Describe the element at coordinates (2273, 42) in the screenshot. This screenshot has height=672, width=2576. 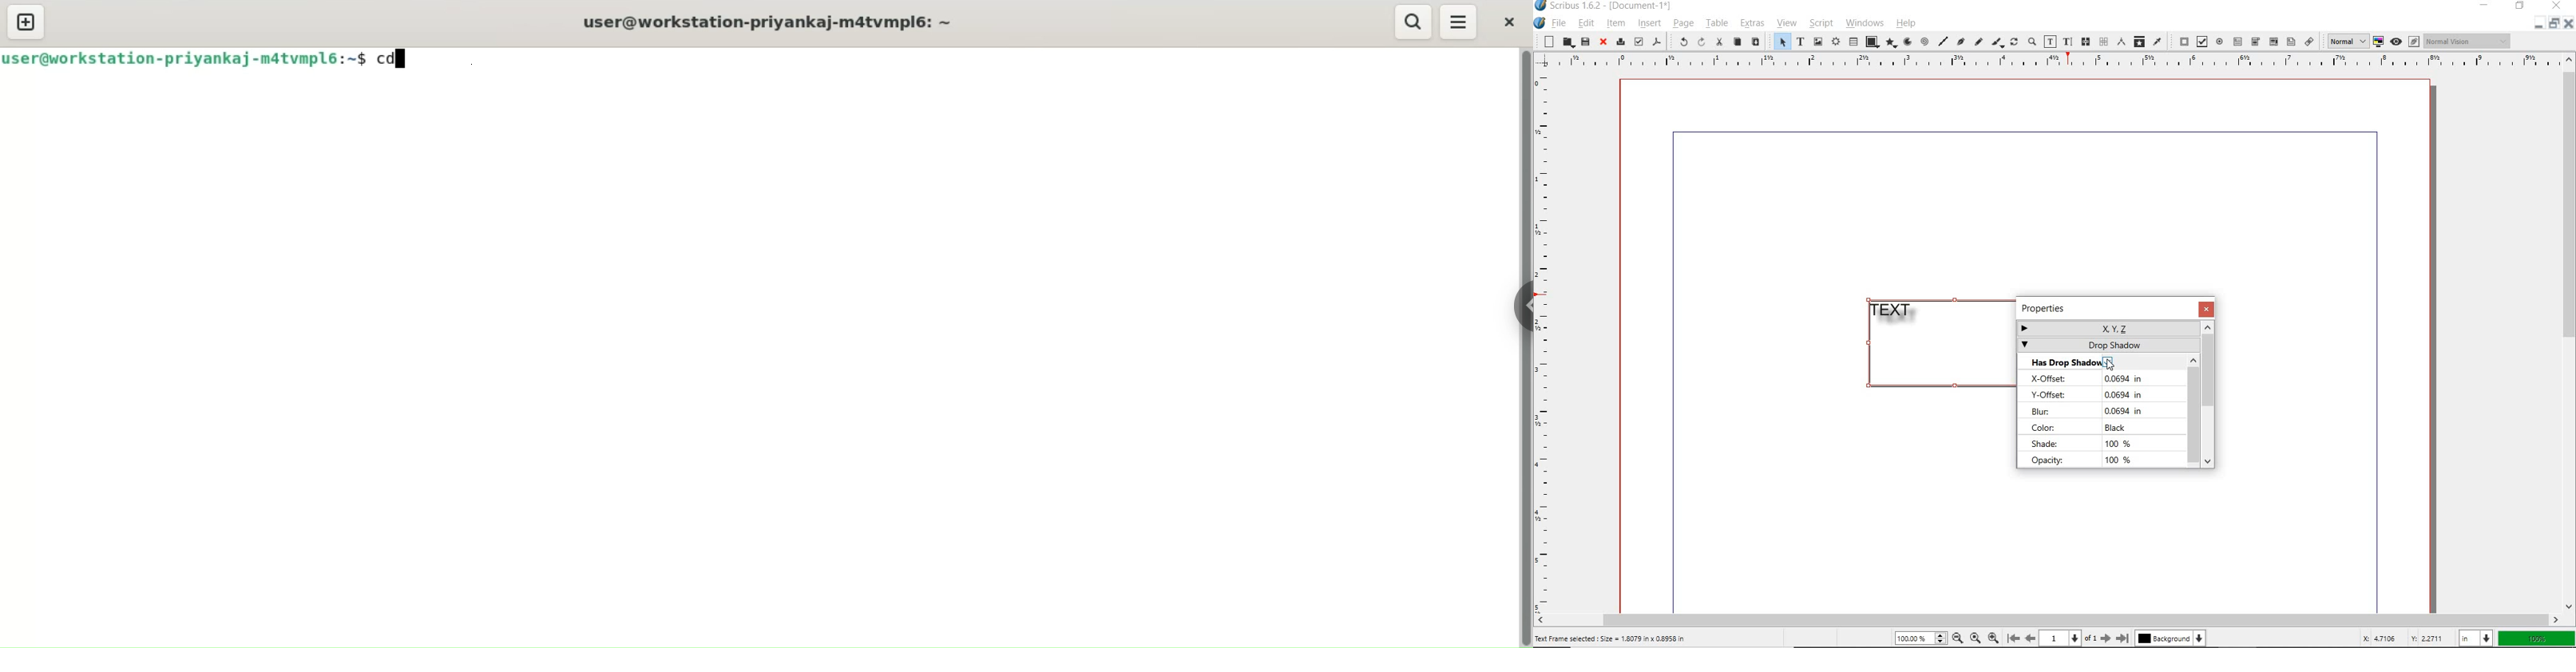
I see `pdf combo box` at that location.